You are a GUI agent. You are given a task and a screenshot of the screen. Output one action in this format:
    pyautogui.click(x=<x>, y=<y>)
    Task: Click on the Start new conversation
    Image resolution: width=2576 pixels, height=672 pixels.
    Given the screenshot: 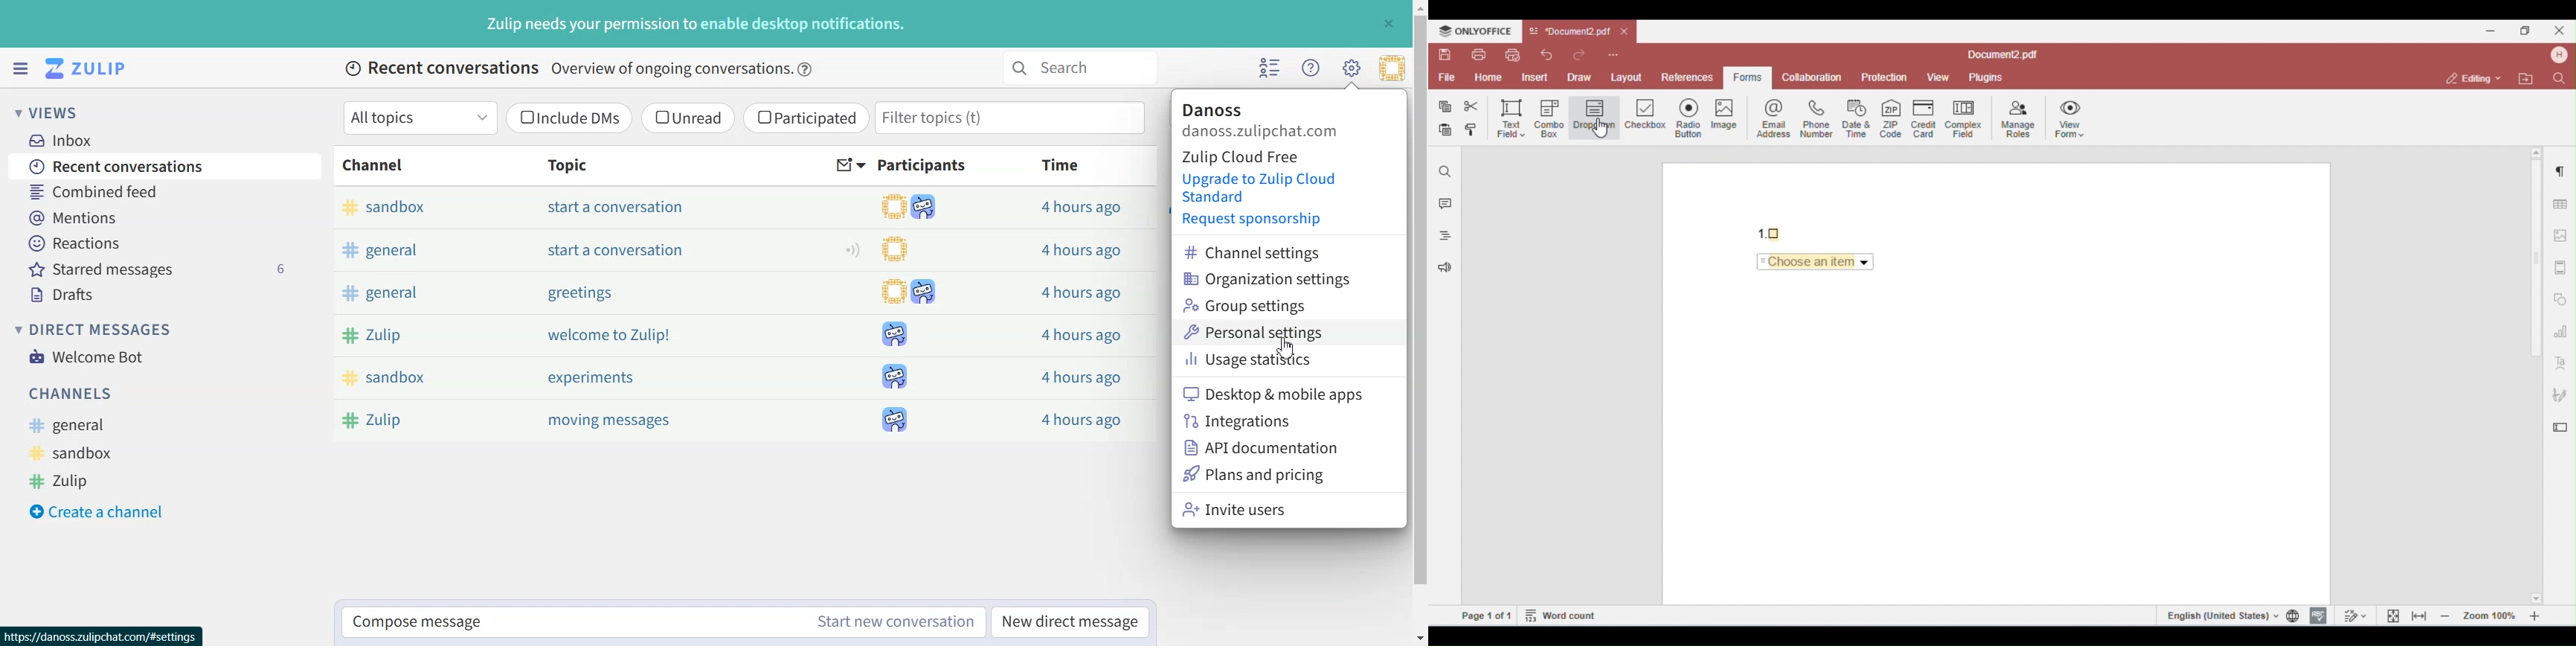 What is the action you would take?
    pyautogui.click(x=897, y=621)
    